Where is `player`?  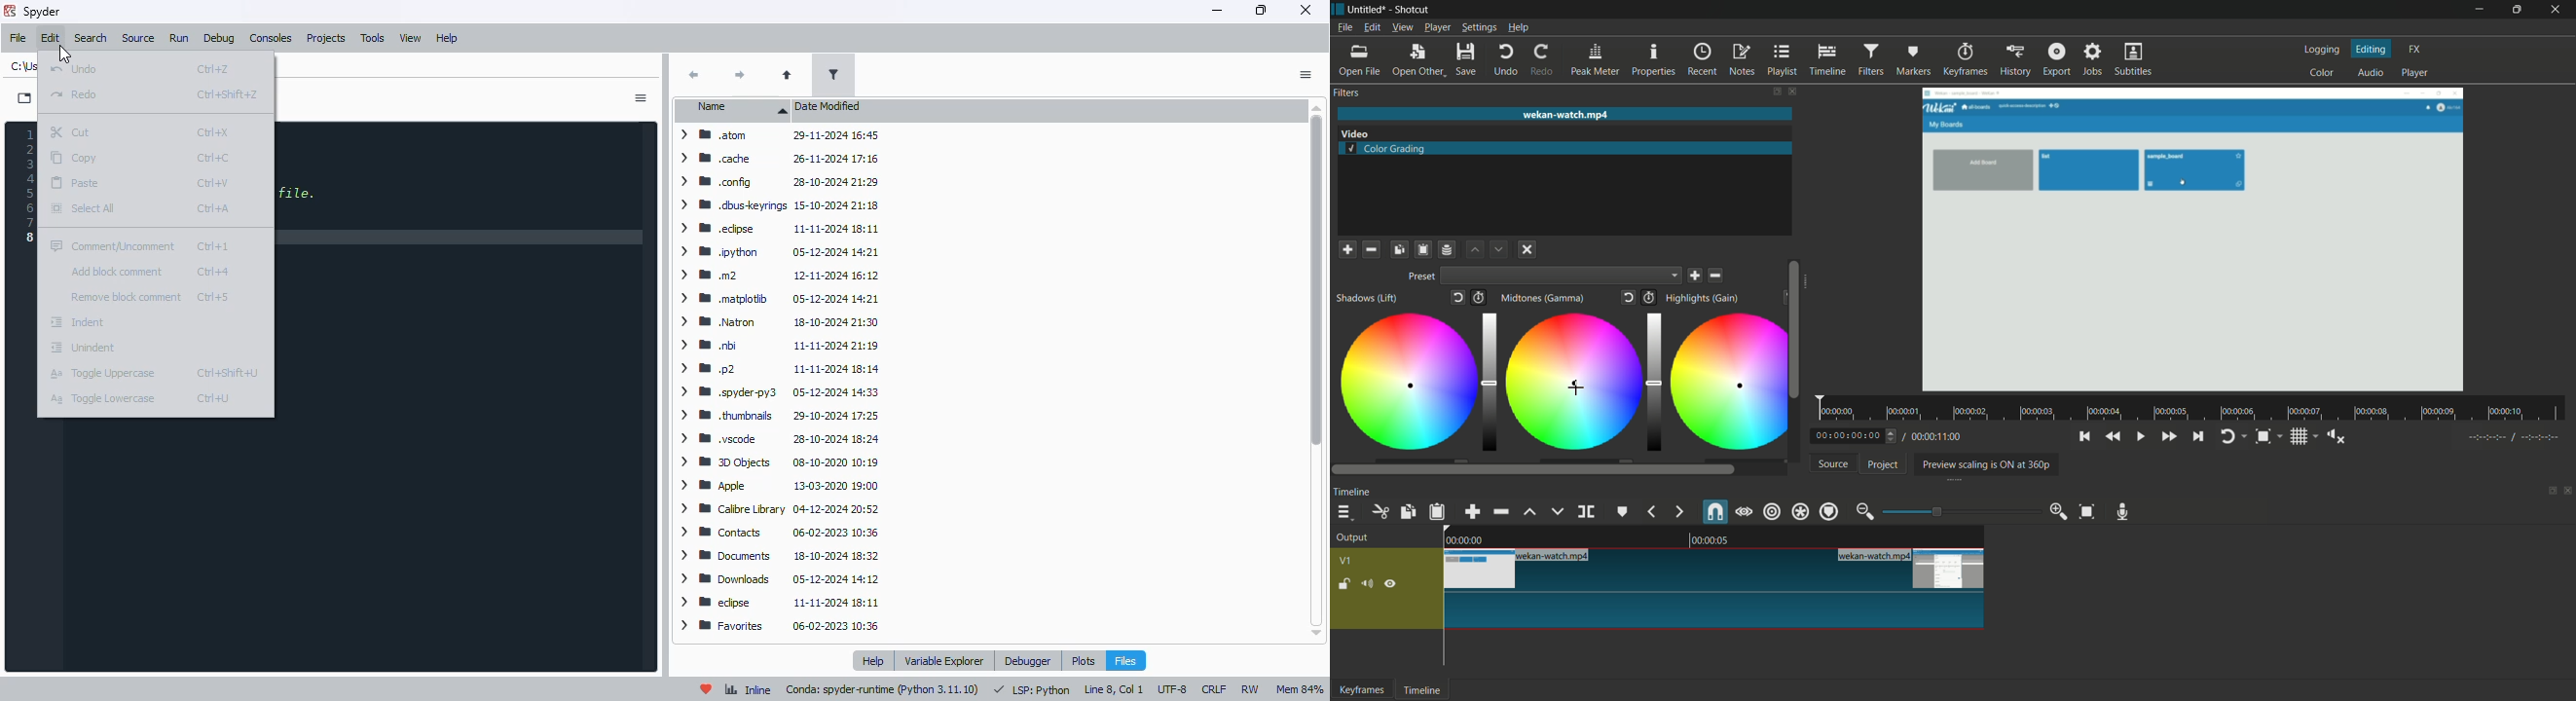
player is located at coordinates (2417, 73).